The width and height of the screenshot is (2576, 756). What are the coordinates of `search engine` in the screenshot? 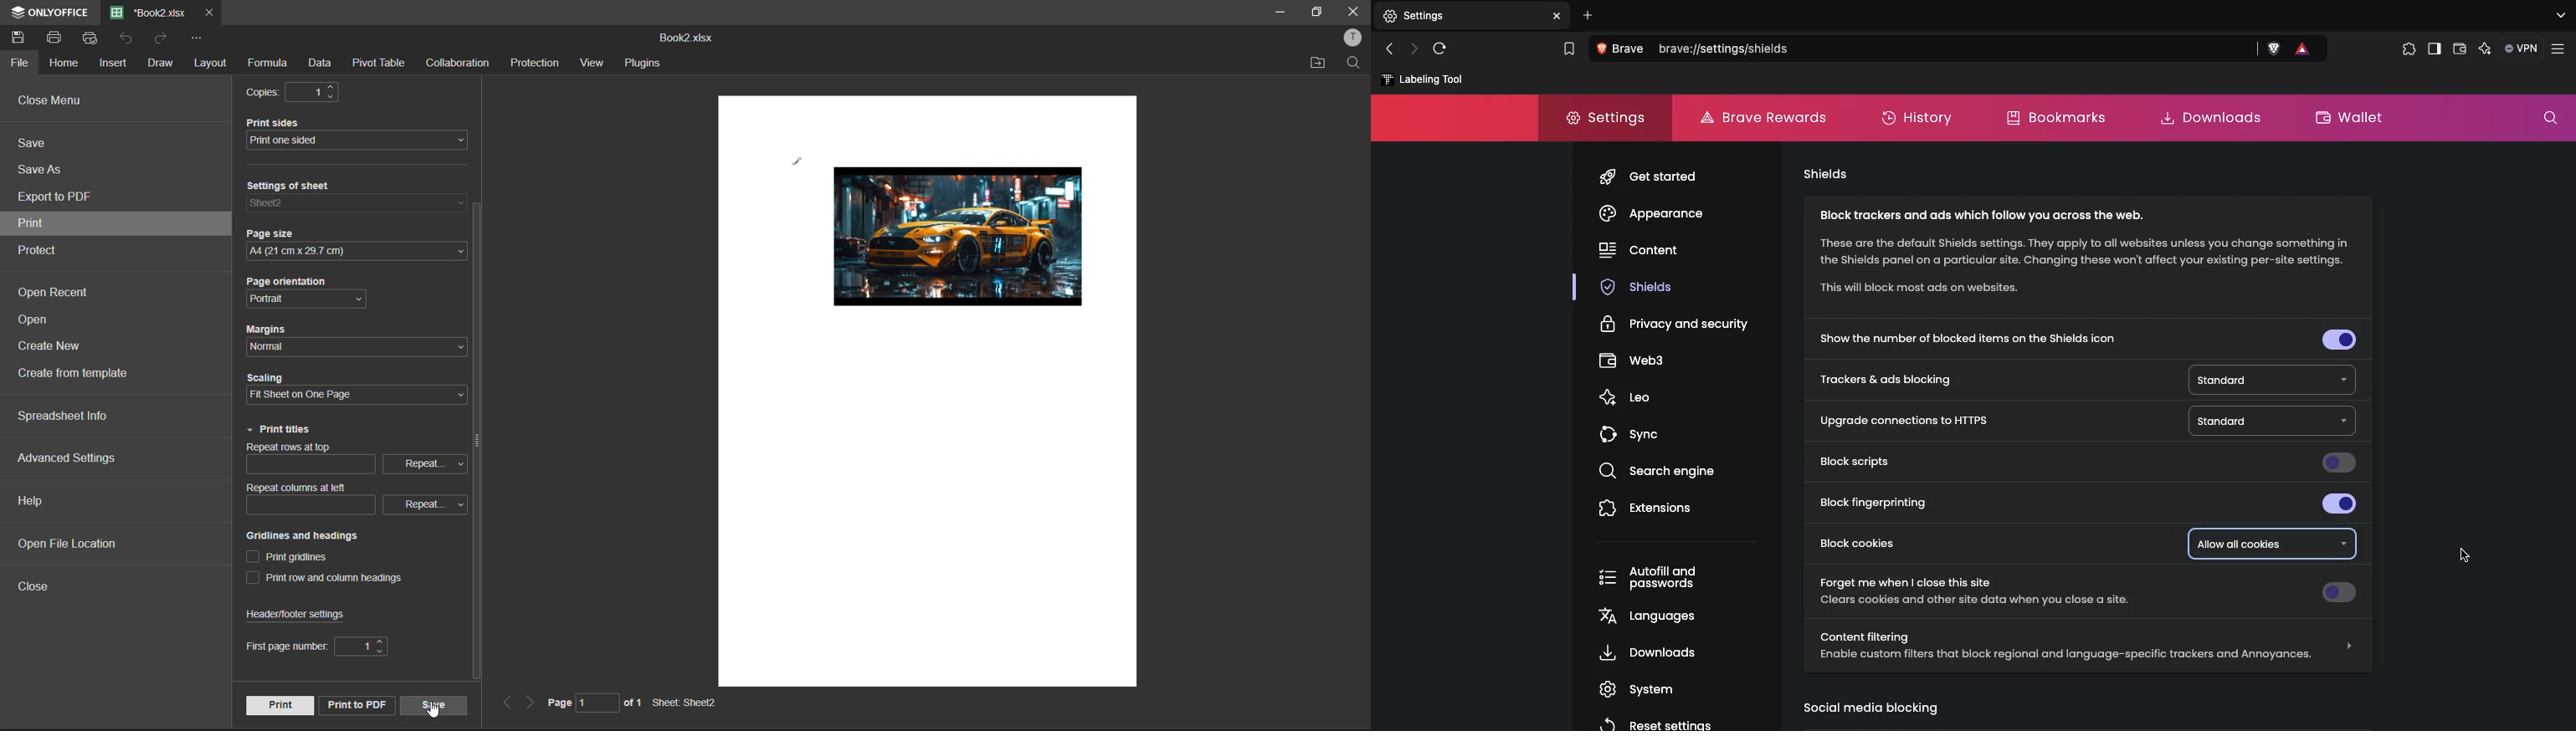 It's located at (1664, 472).